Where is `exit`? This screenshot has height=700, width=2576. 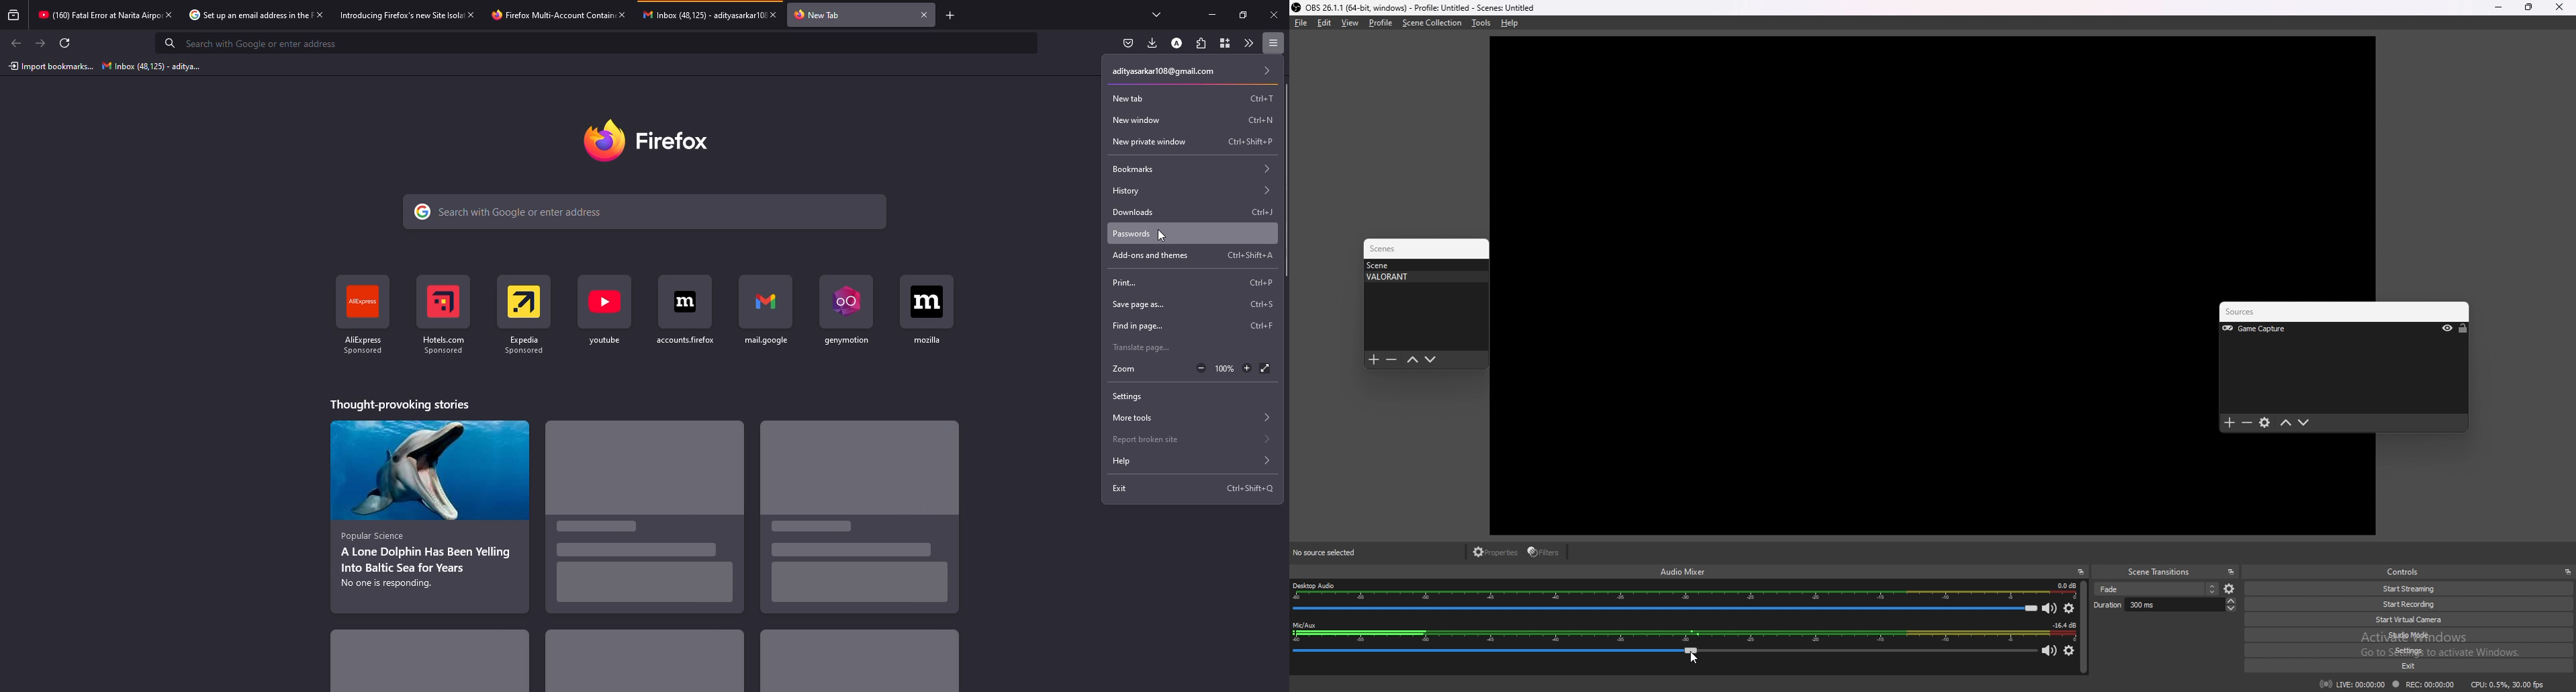
exit is located at coordinates (1120, 490).